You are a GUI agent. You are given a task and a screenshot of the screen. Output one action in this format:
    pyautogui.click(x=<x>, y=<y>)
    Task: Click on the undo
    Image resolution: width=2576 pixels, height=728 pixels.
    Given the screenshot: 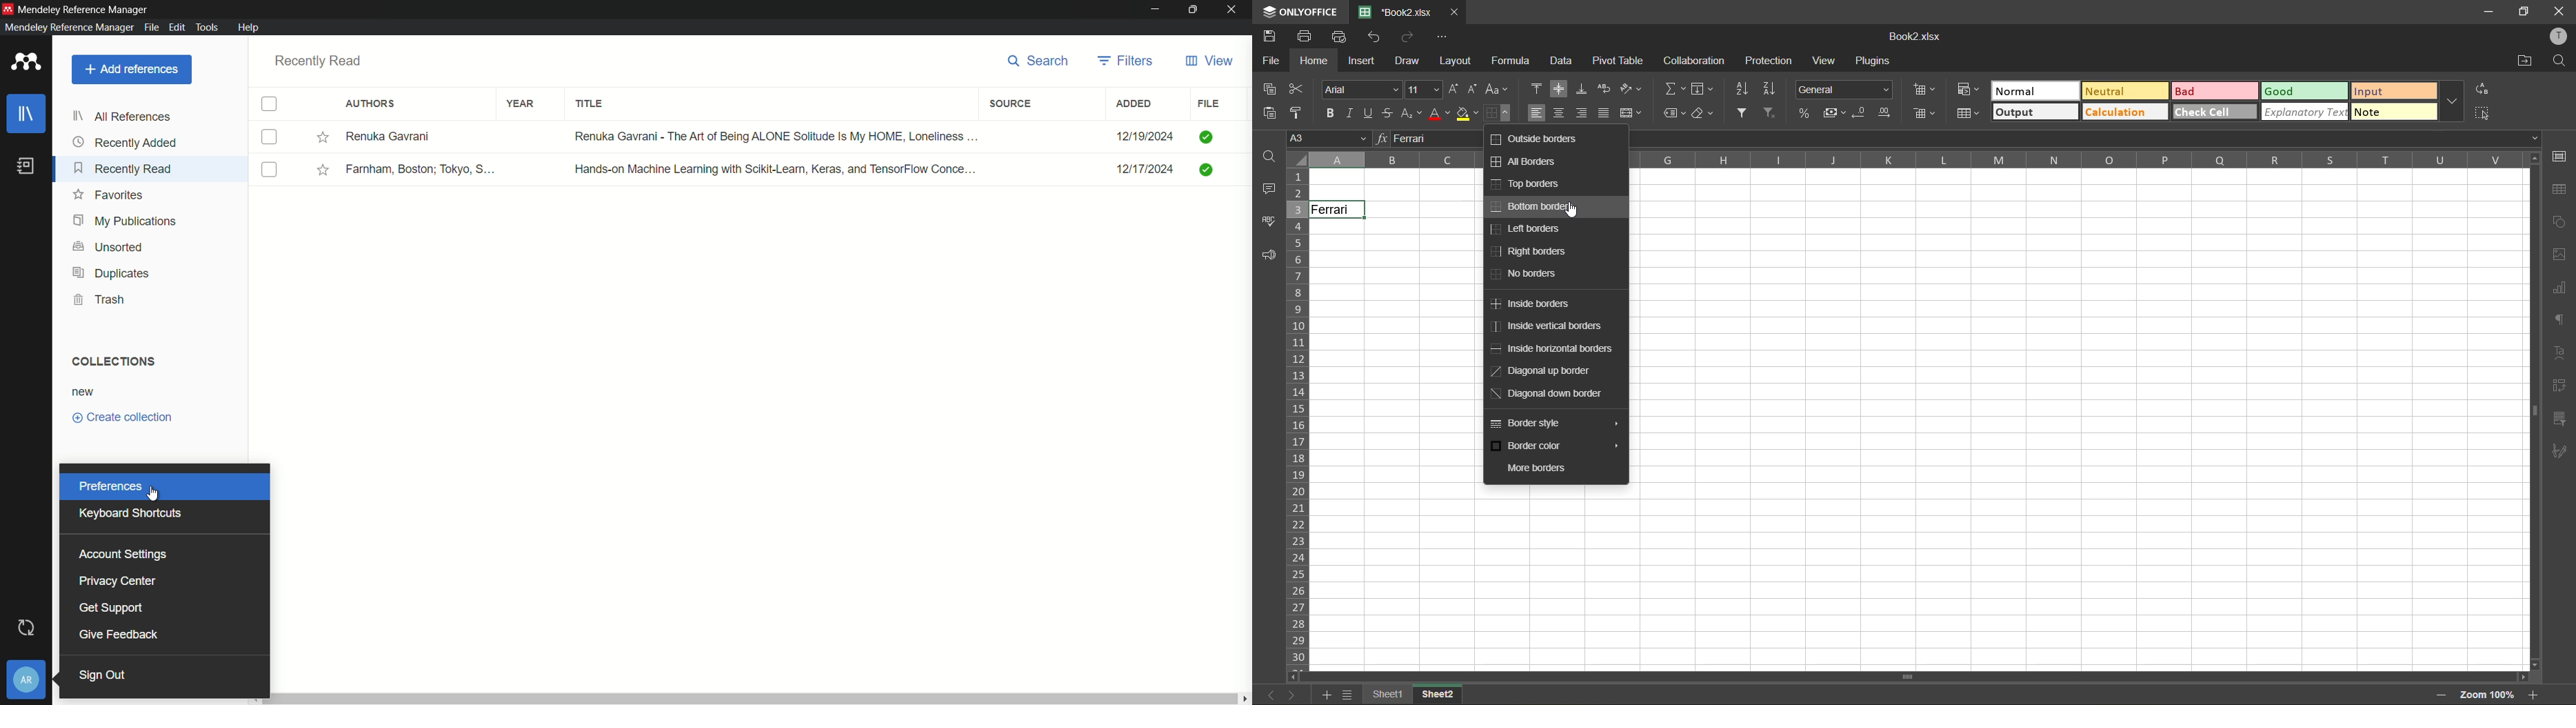 What is the action you would take?
    pyautogui.click(x=1374, y=37)
    